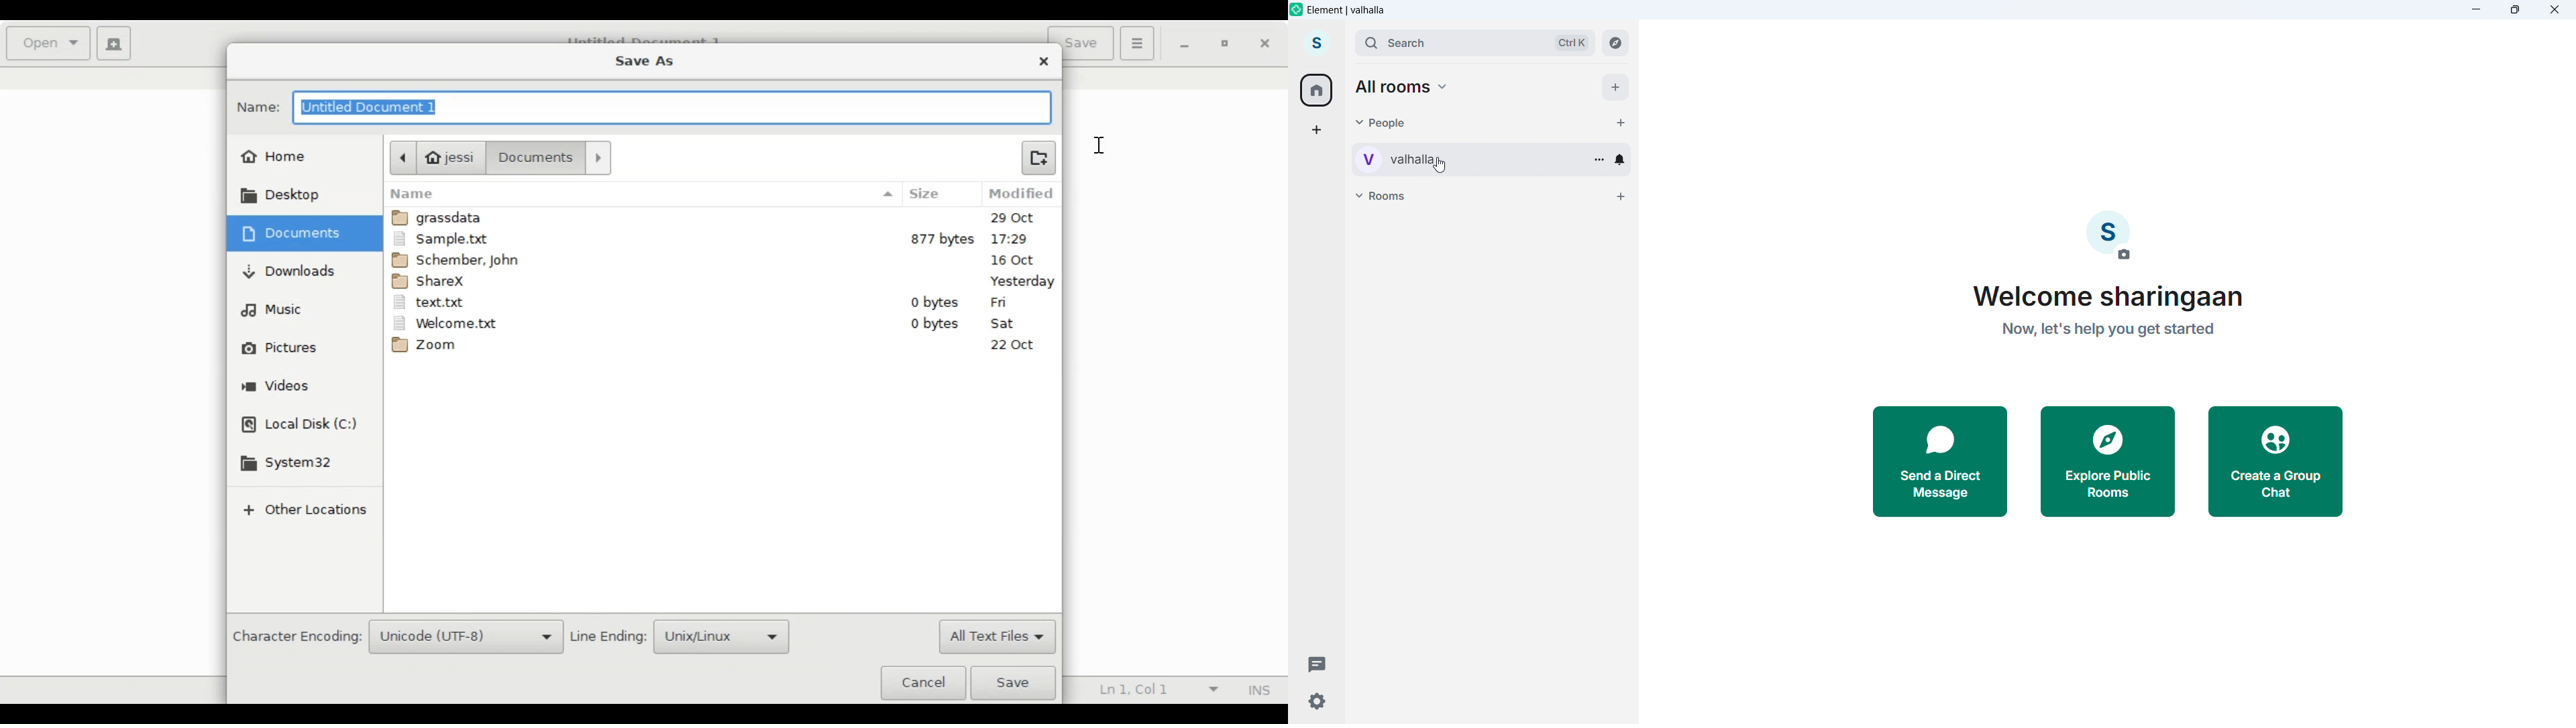  Describe the element at coordinates (669, 109) in the screenshot. I see `Untitled Document 1` at that location.